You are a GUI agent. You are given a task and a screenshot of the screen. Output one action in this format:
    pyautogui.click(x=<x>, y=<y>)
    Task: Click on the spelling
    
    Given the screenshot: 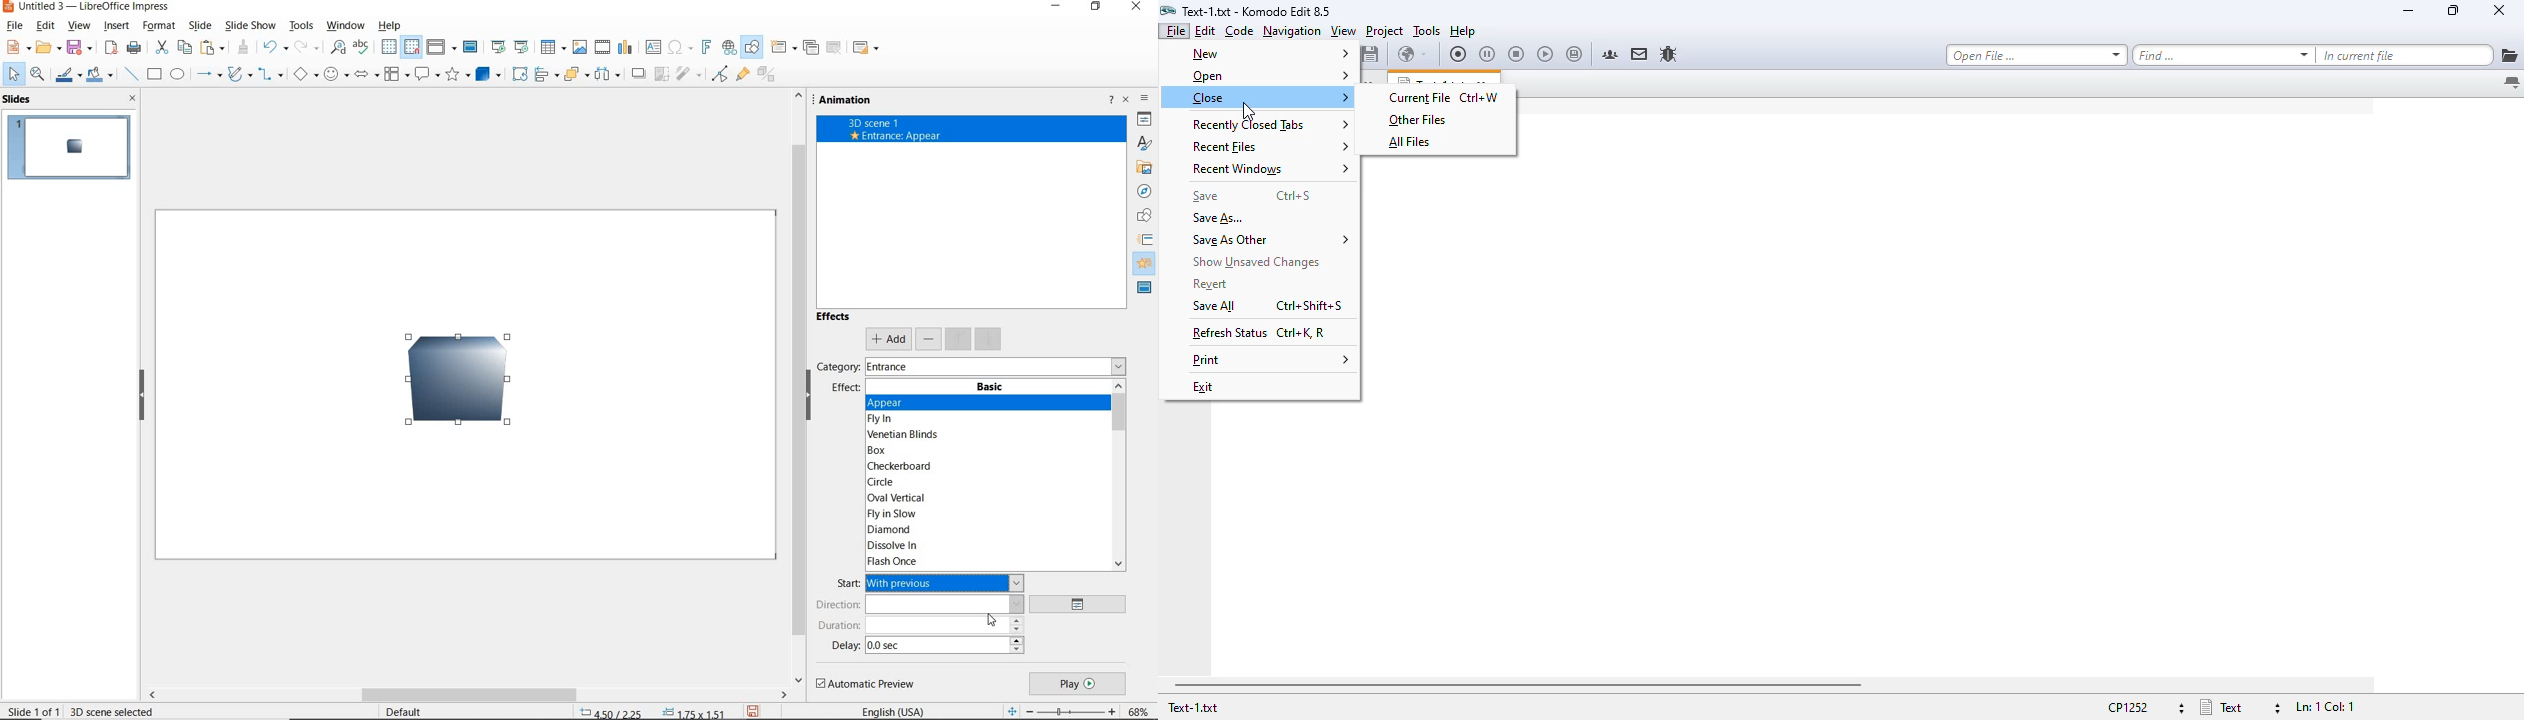 What is the action you would take?
    pyautogui.click(x=361, y=48)
    